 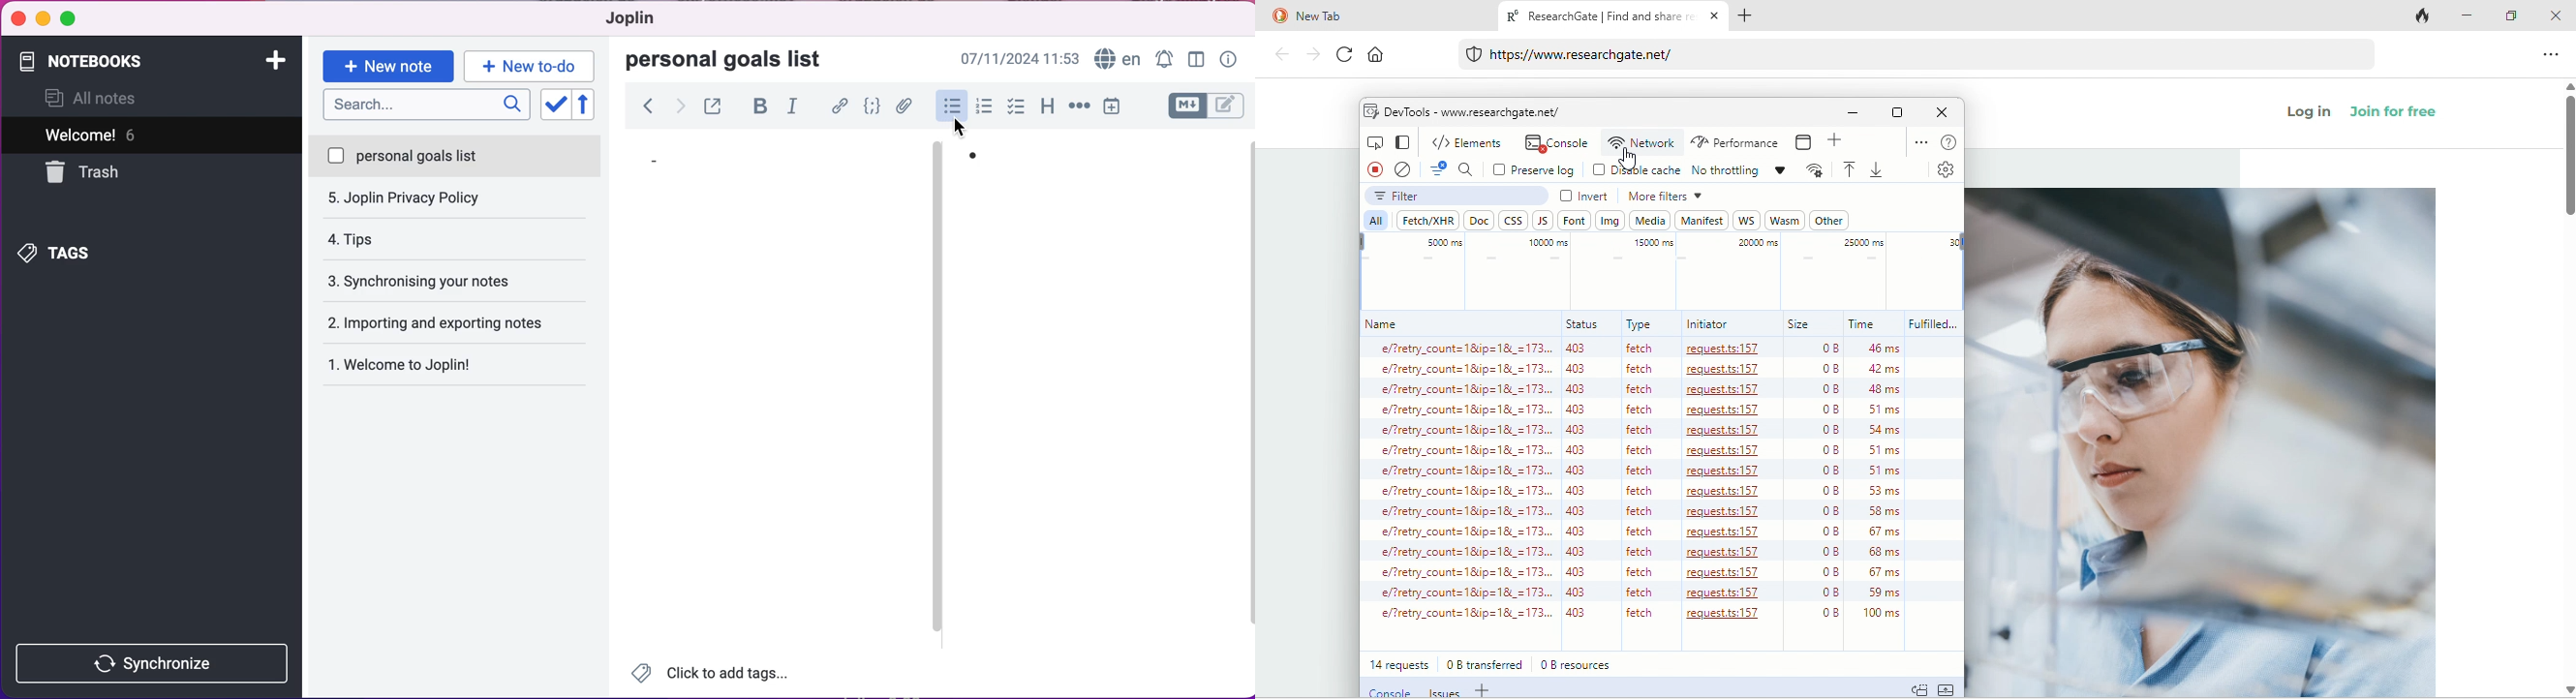 I want to click on attach file, so click(x=903, y=106).